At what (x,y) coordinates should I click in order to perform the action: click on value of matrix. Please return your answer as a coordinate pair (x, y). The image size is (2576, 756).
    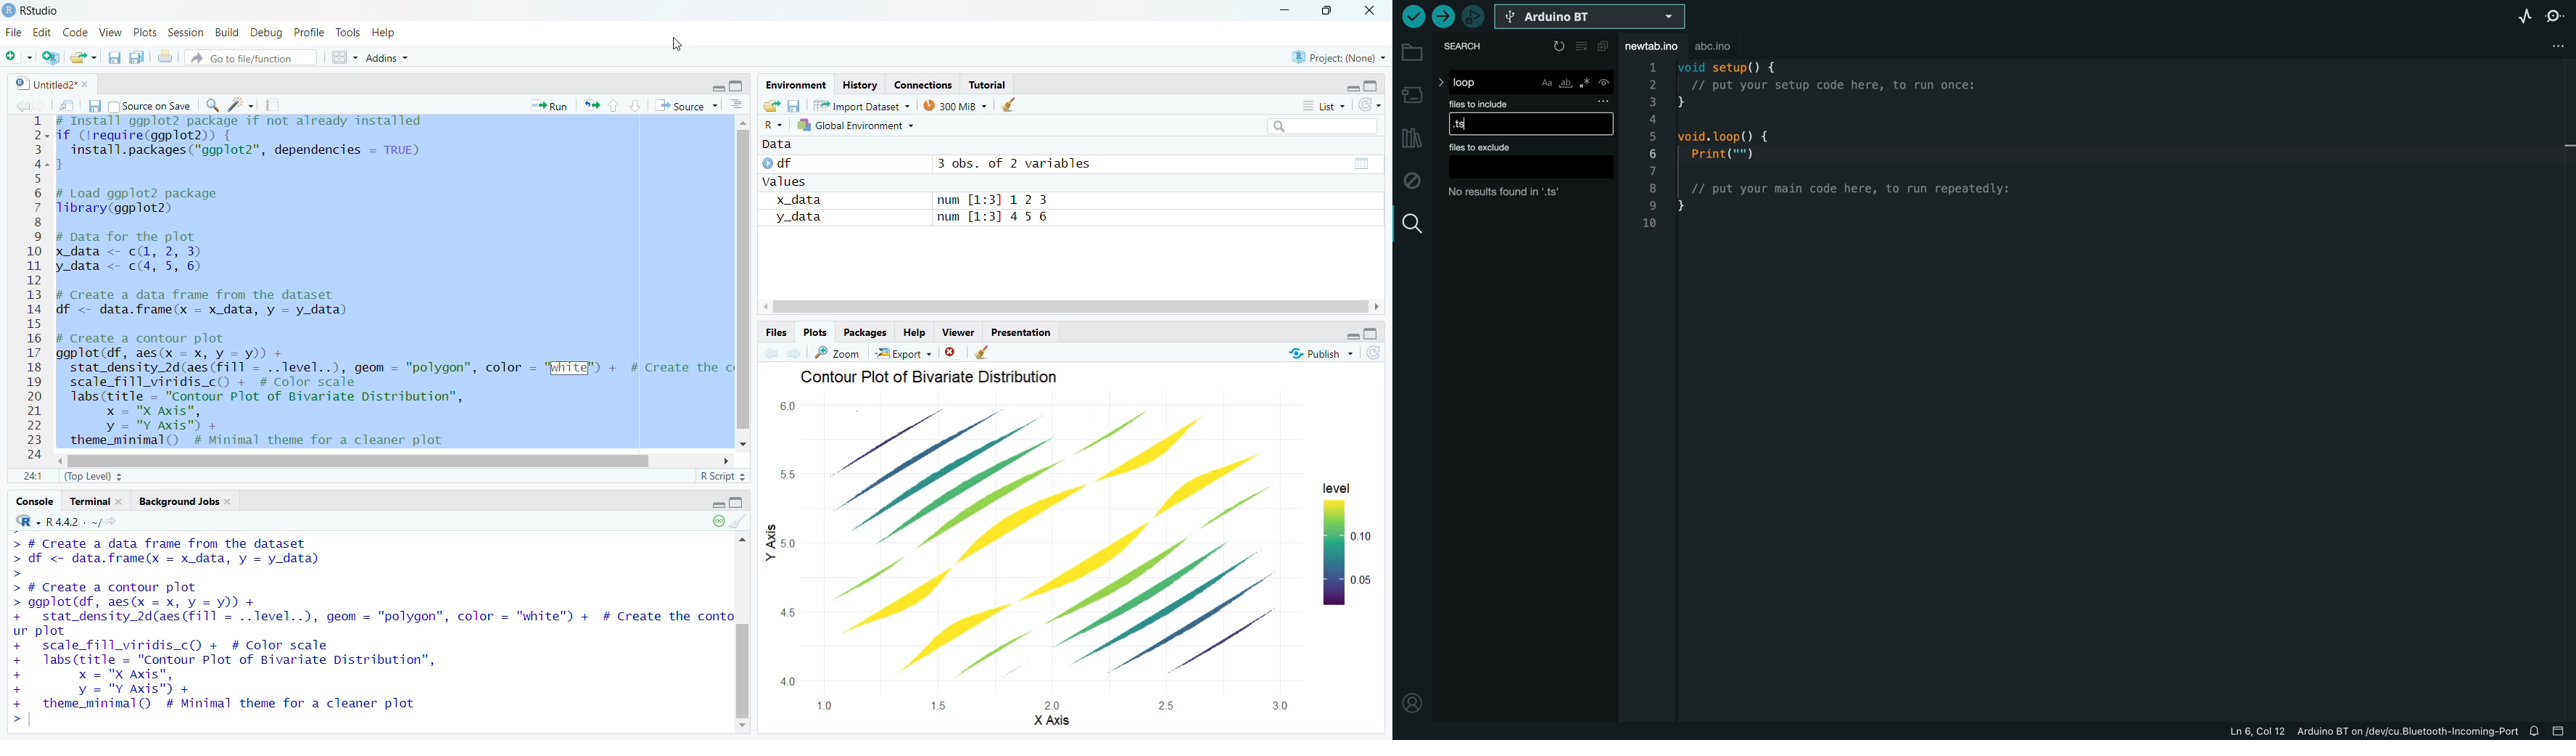
    Looking at the image, I should click on (1360, 164).